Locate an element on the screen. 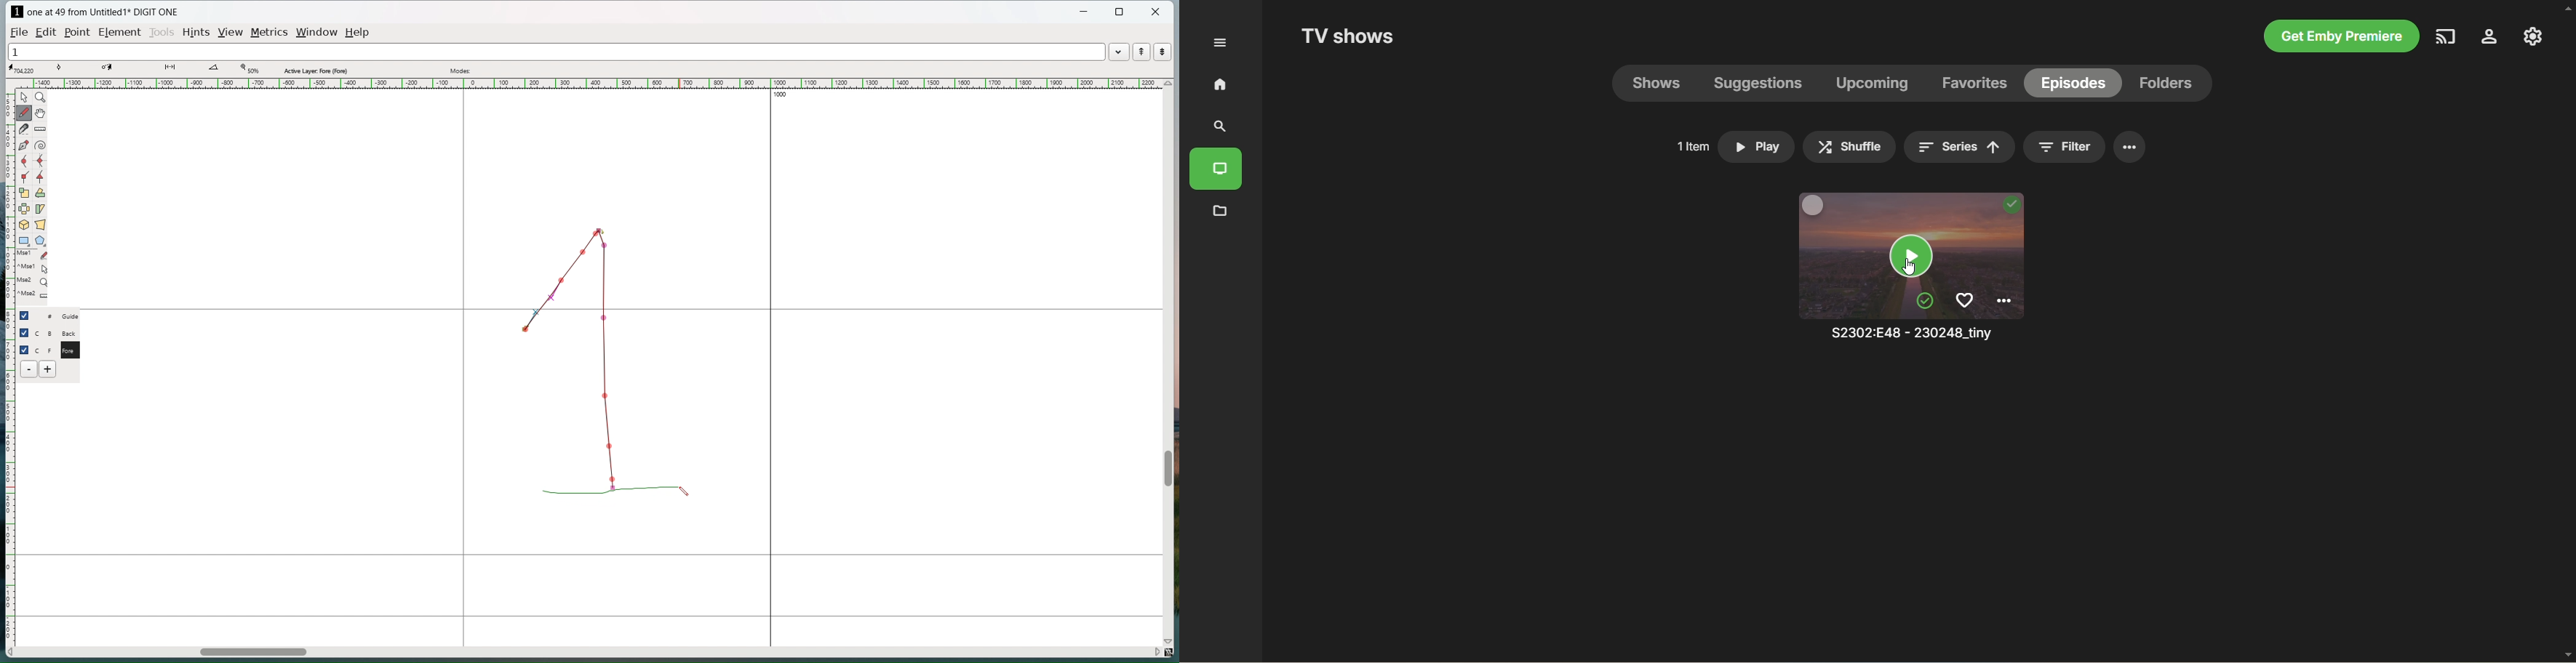  scroll up is located at coordinates (1167, 83).